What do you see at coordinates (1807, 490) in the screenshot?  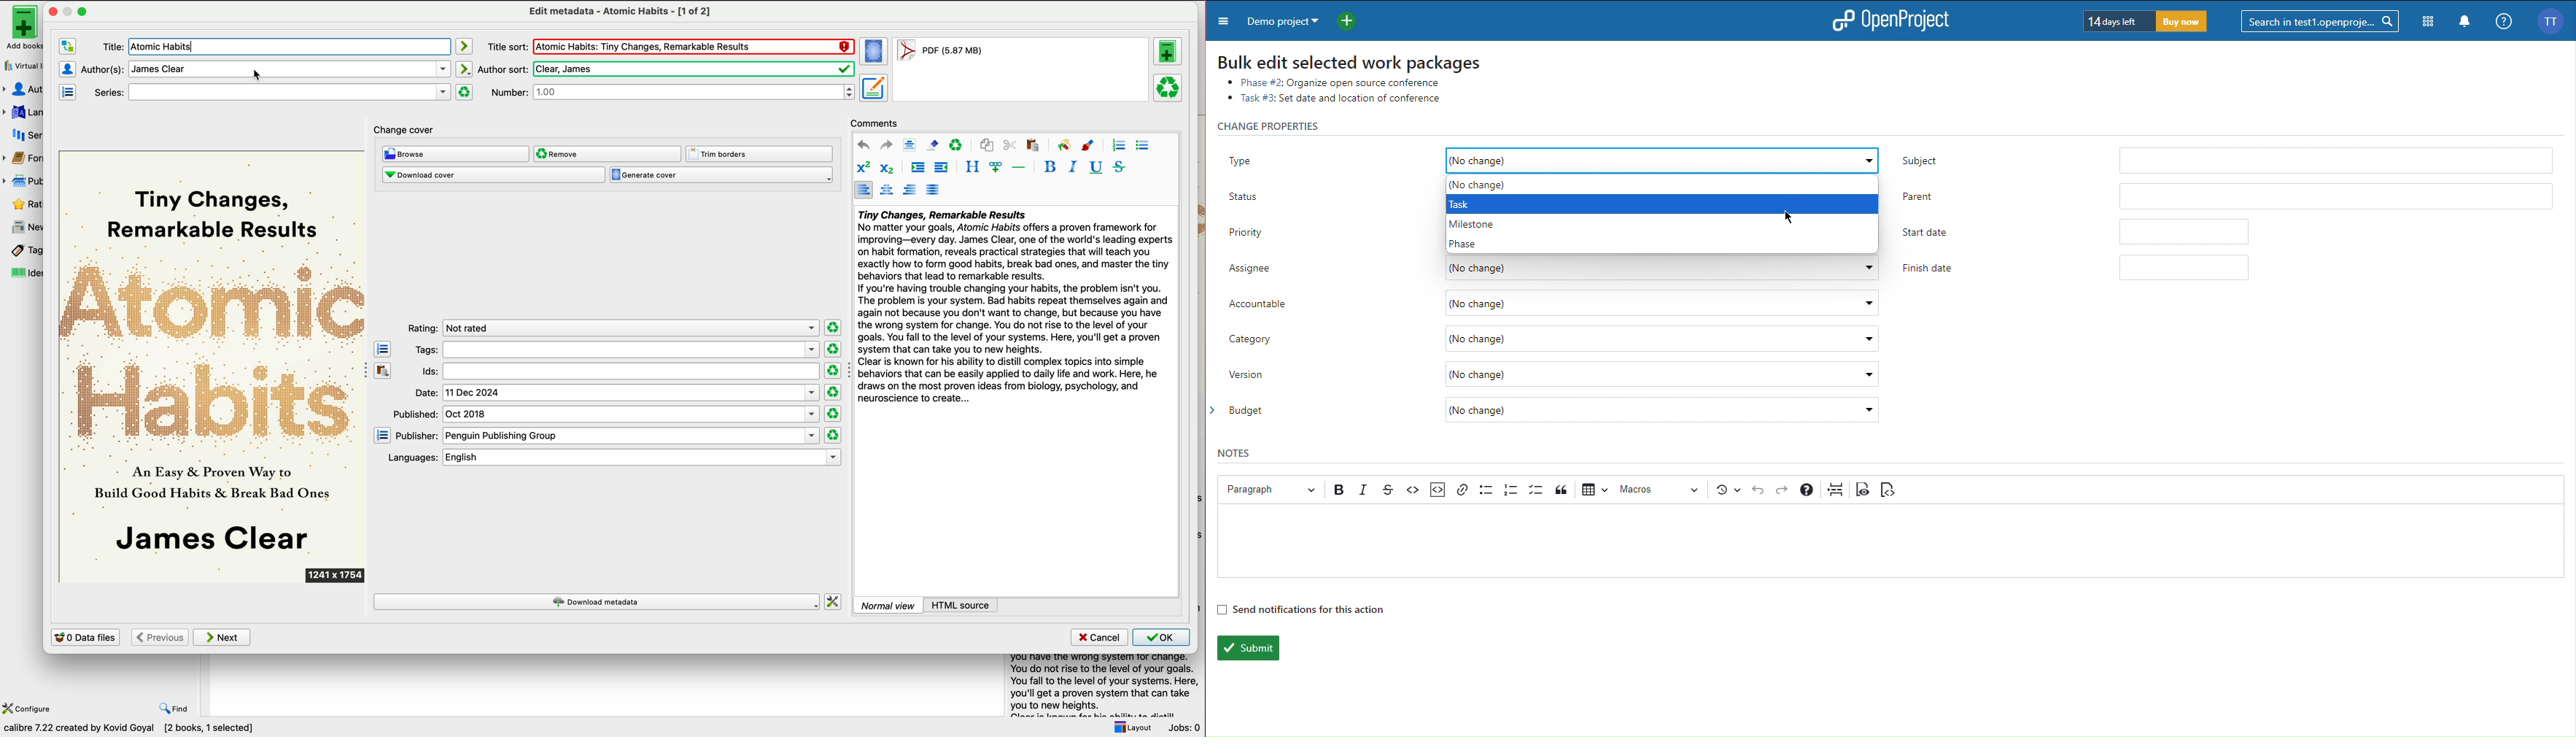 I see `Help` at bounding box center [1807, 490].